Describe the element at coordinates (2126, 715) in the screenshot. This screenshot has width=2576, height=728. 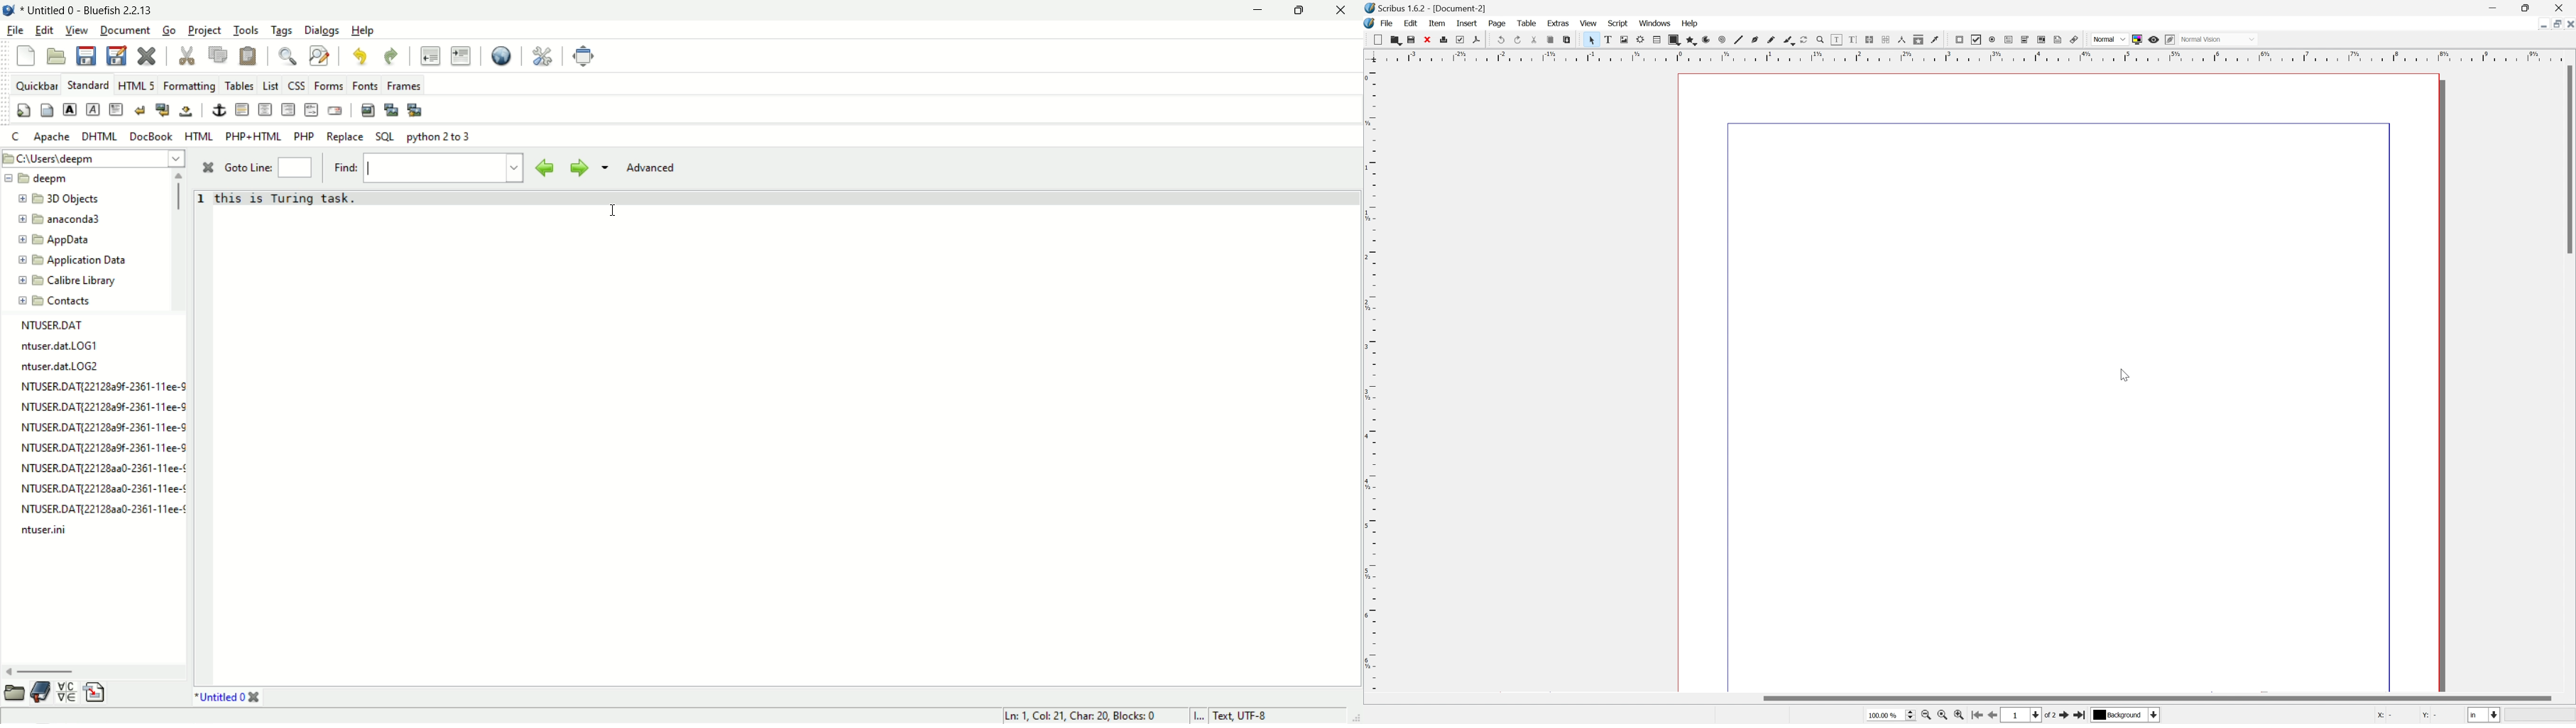
I see `Background` at that location.